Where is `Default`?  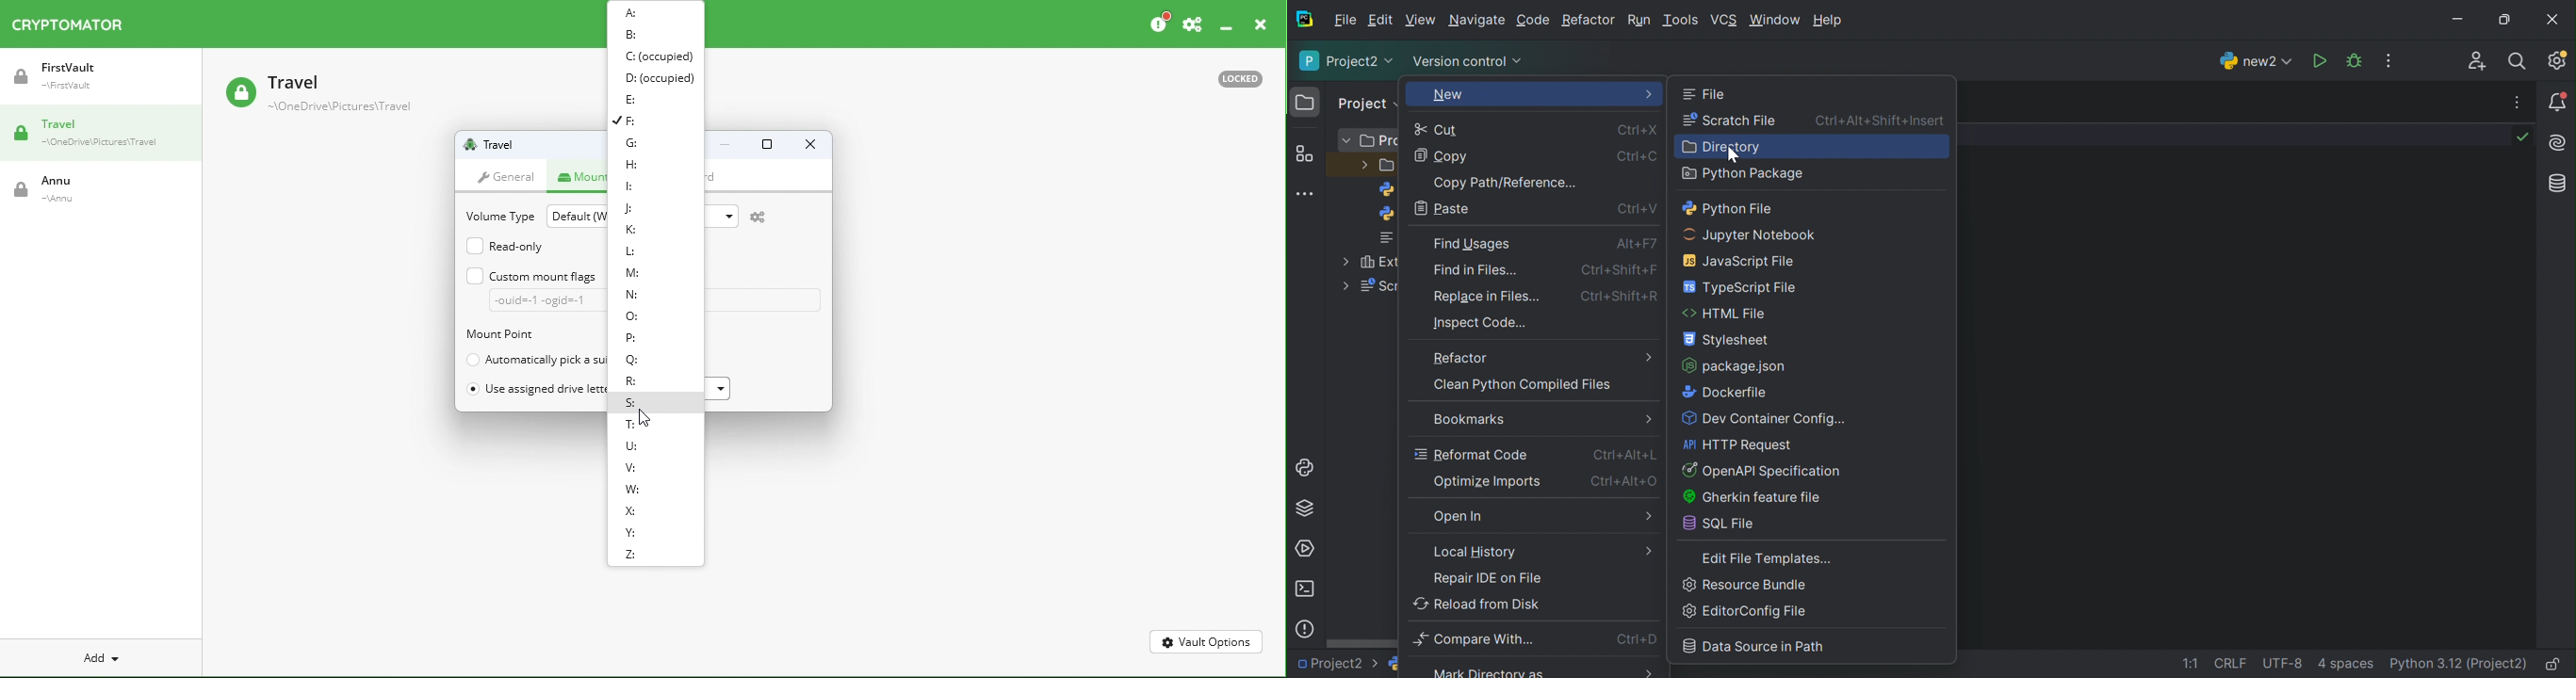
Default is located at coordinates (574, 215).